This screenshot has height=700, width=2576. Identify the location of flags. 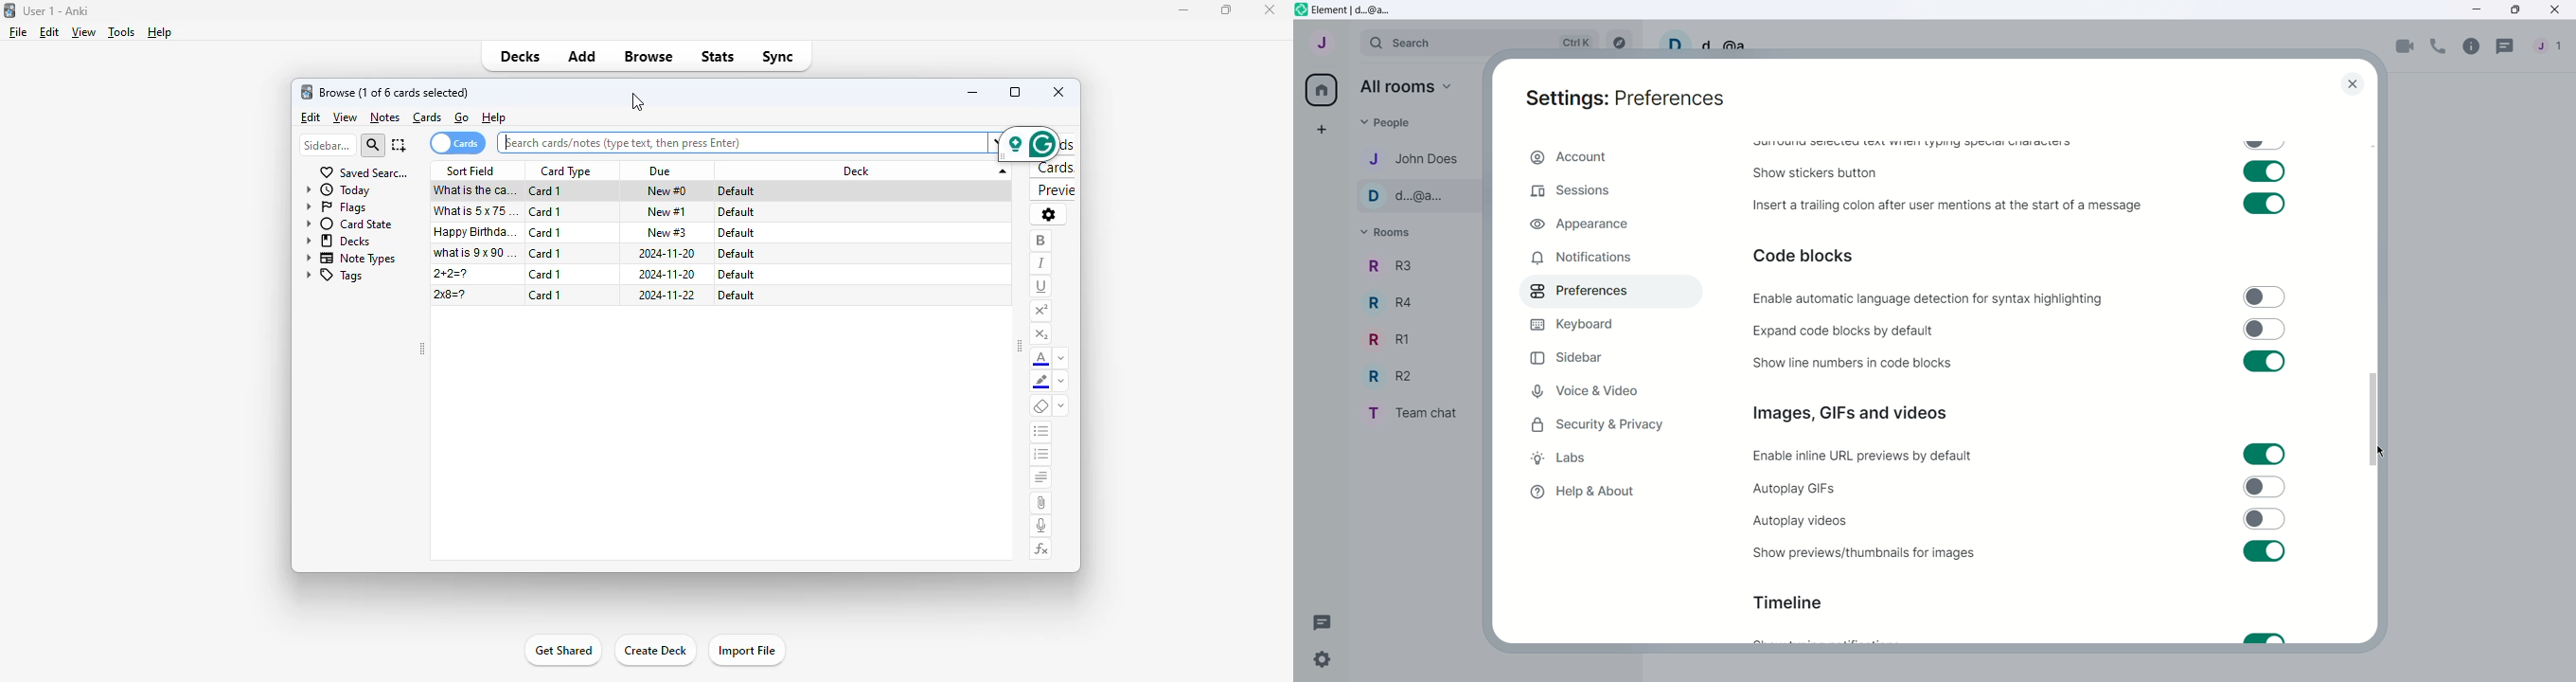
(337, 207).